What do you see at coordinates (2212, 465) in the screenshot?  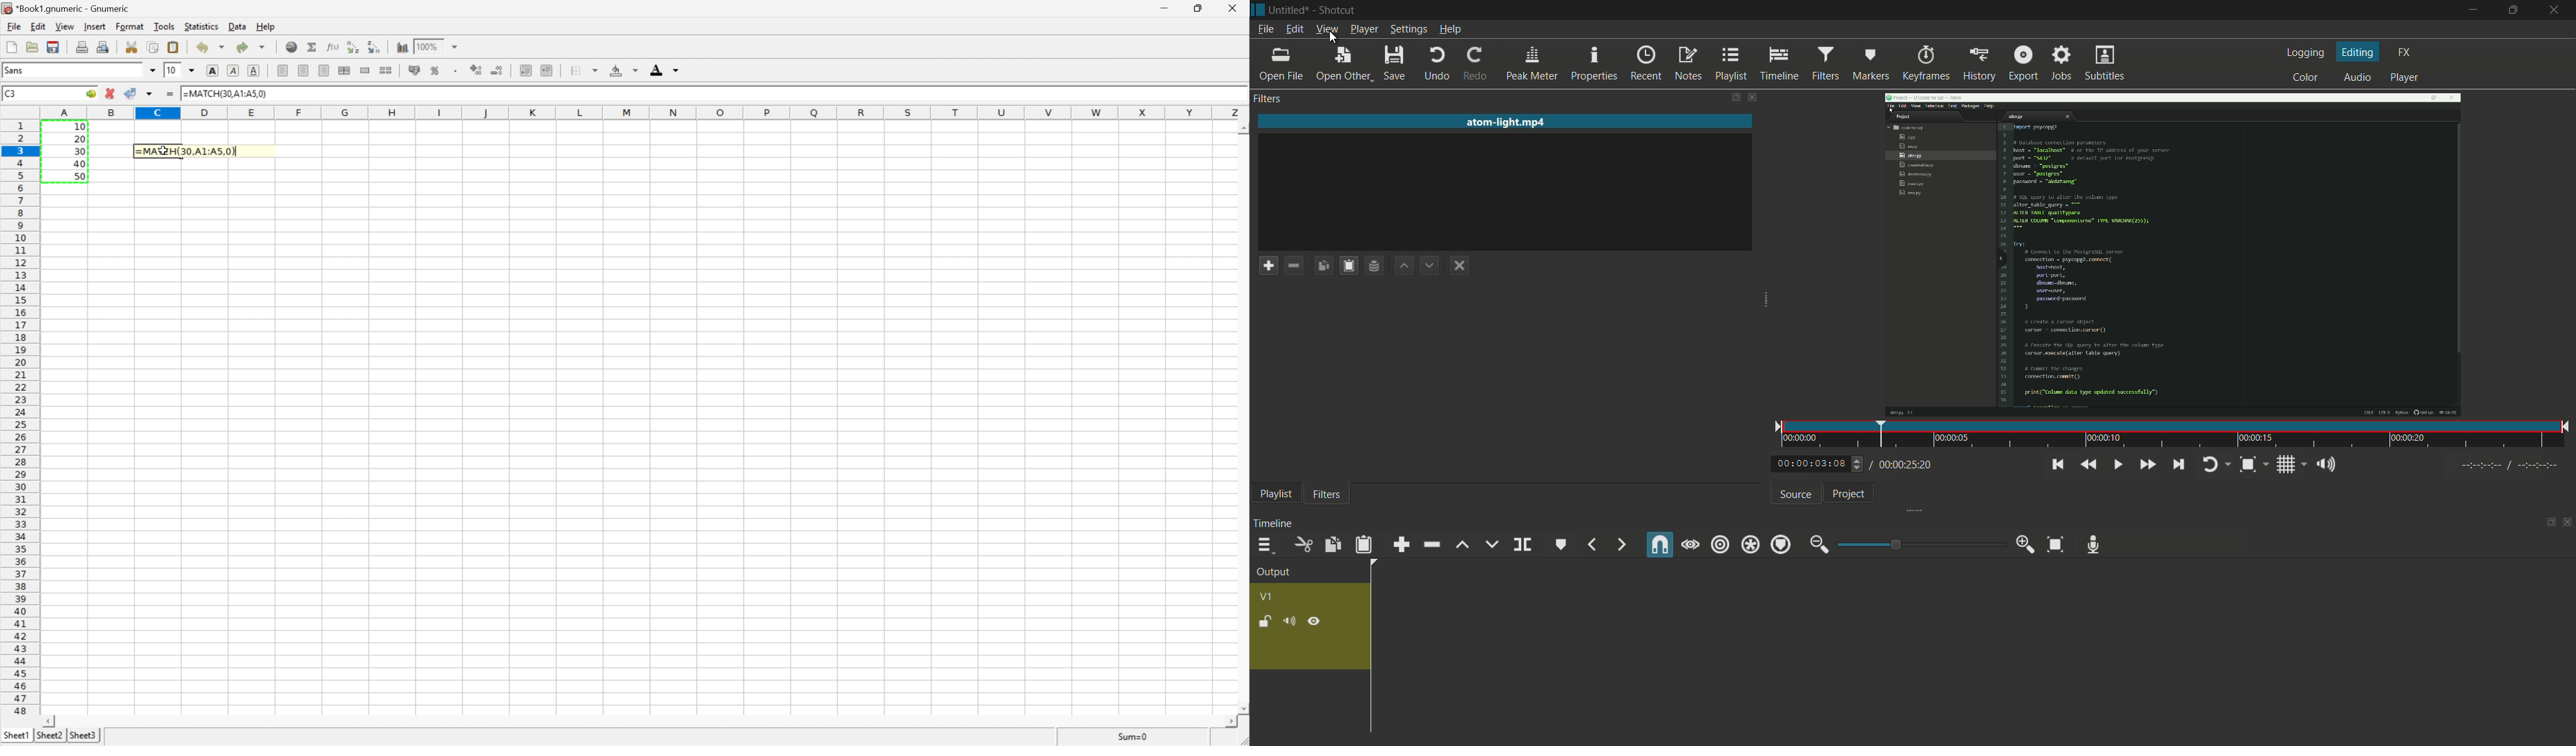 I see `toggle player looping` at bounding box center [2212, 465].